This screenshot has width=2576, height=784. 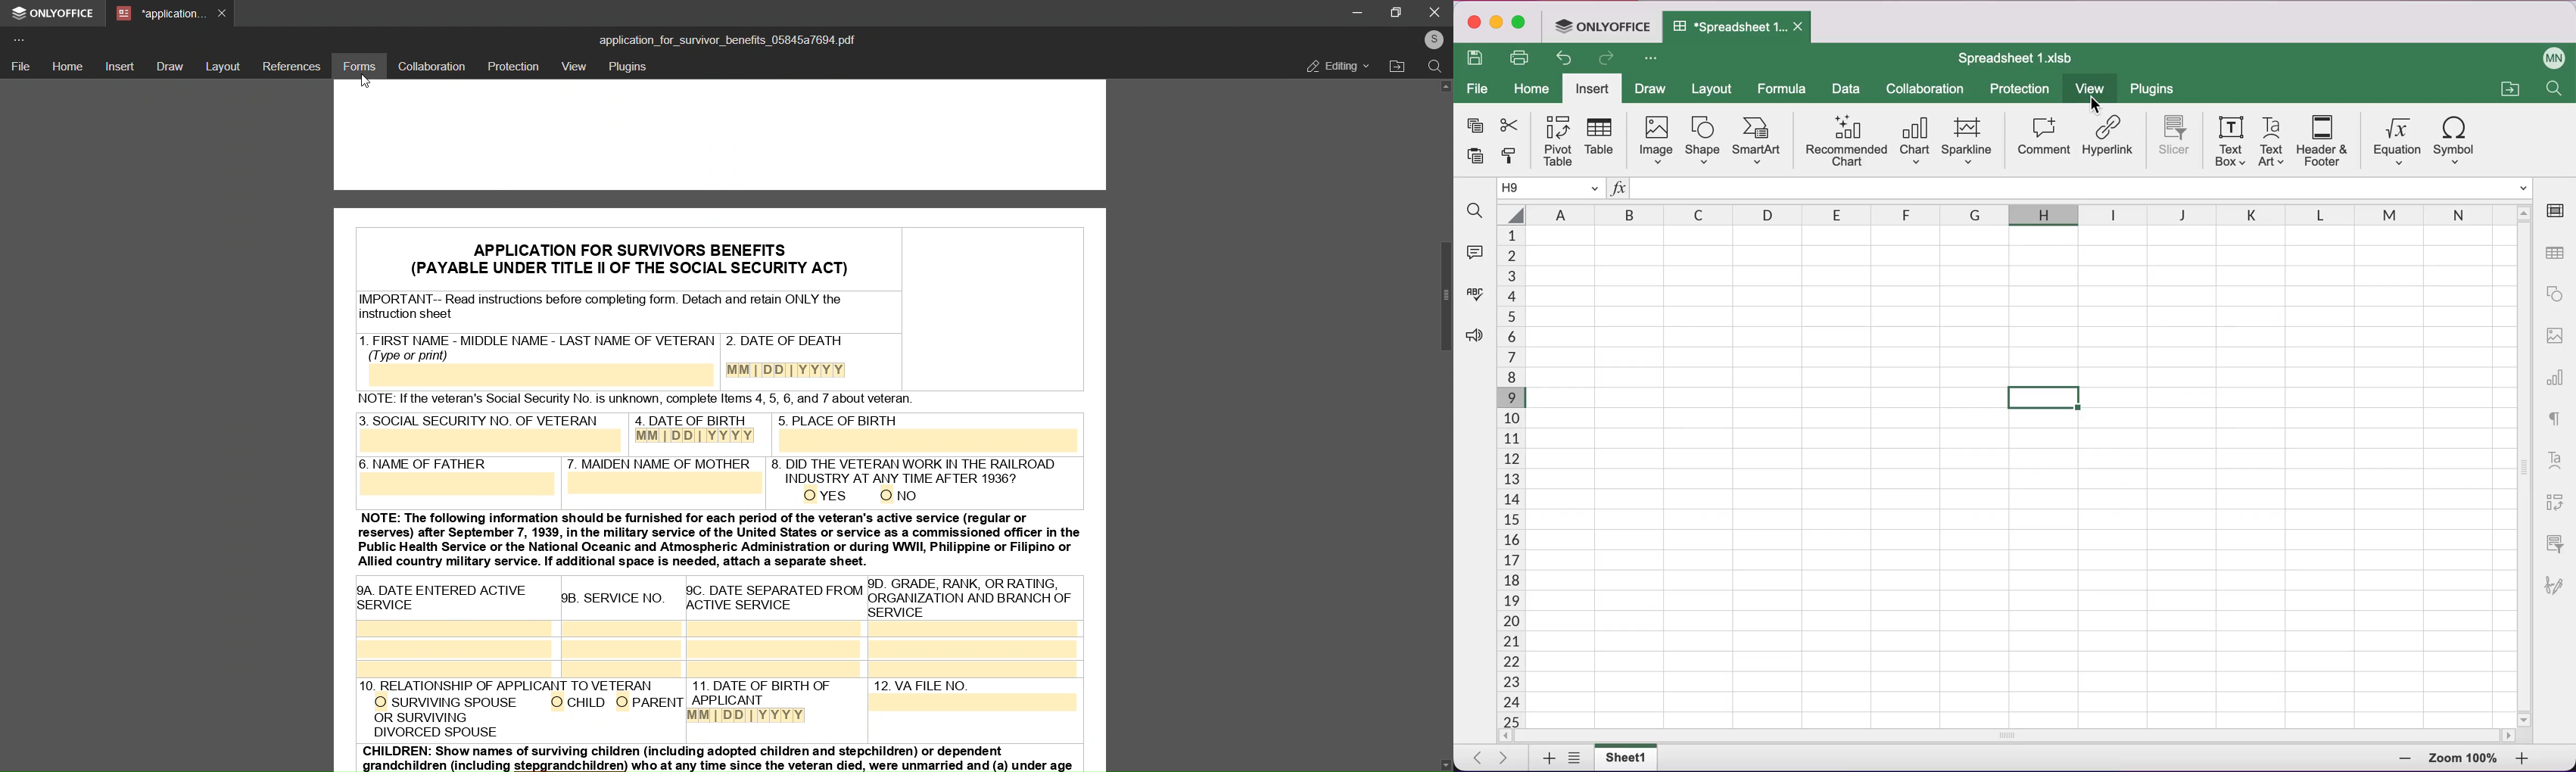 I want to click on user, so click(x=2549, y=56).